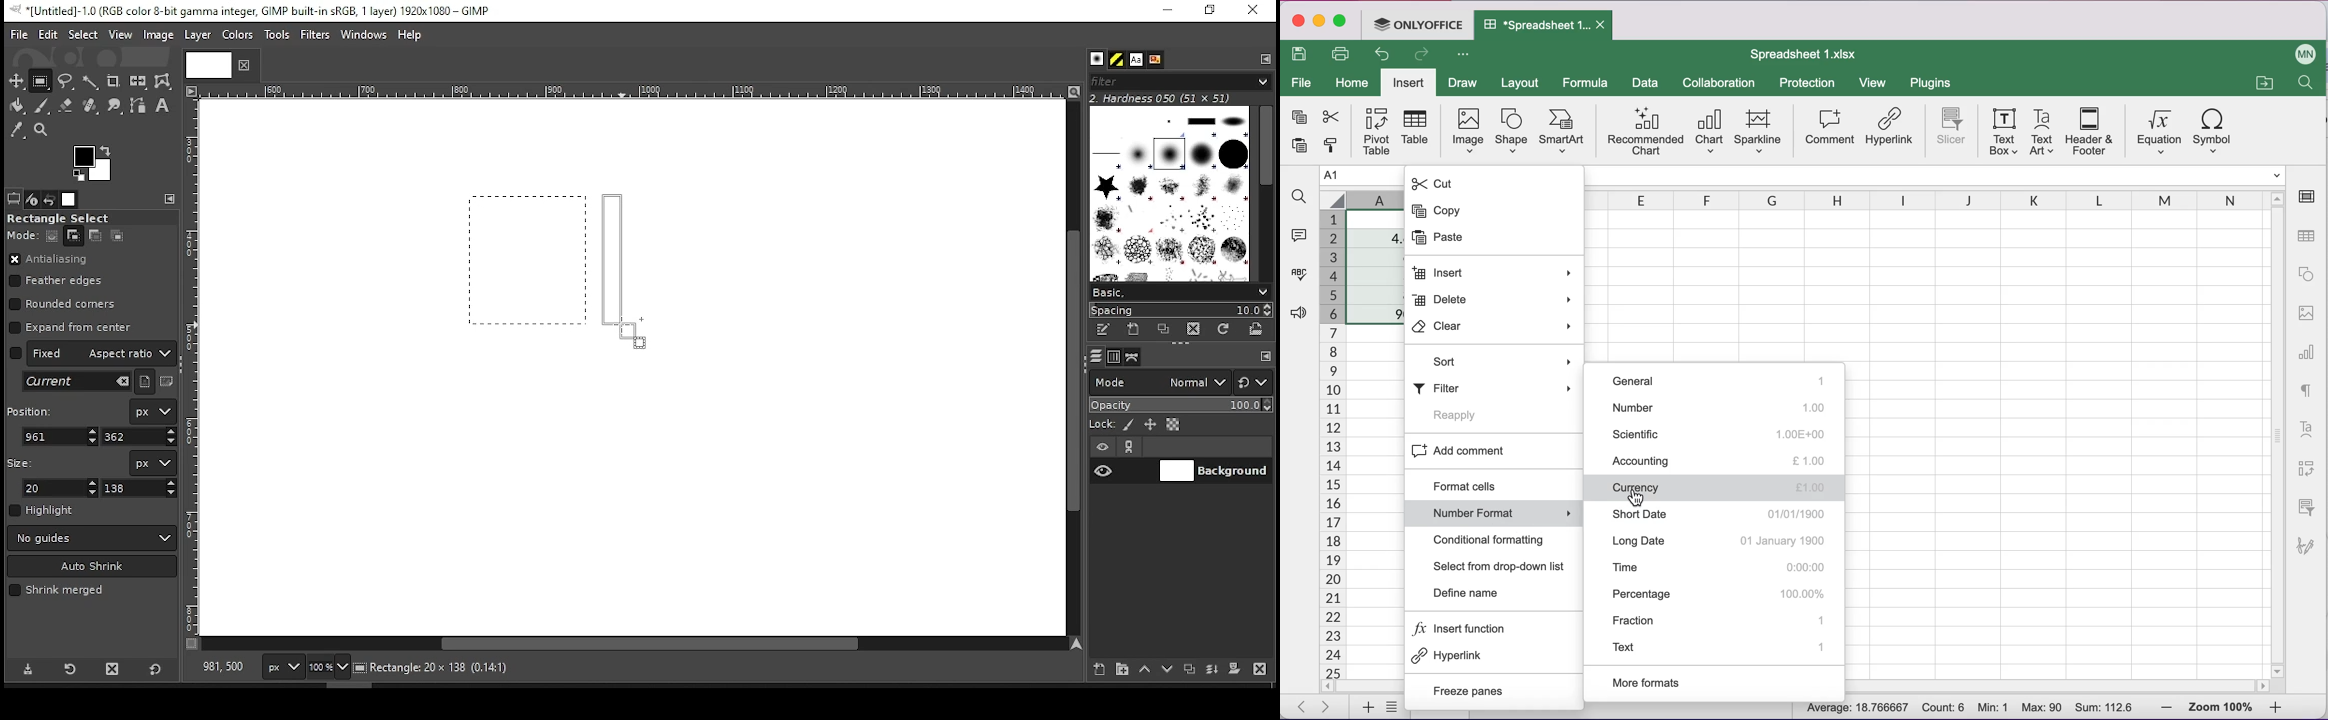  I want to click on document history, so click(1154, 60).